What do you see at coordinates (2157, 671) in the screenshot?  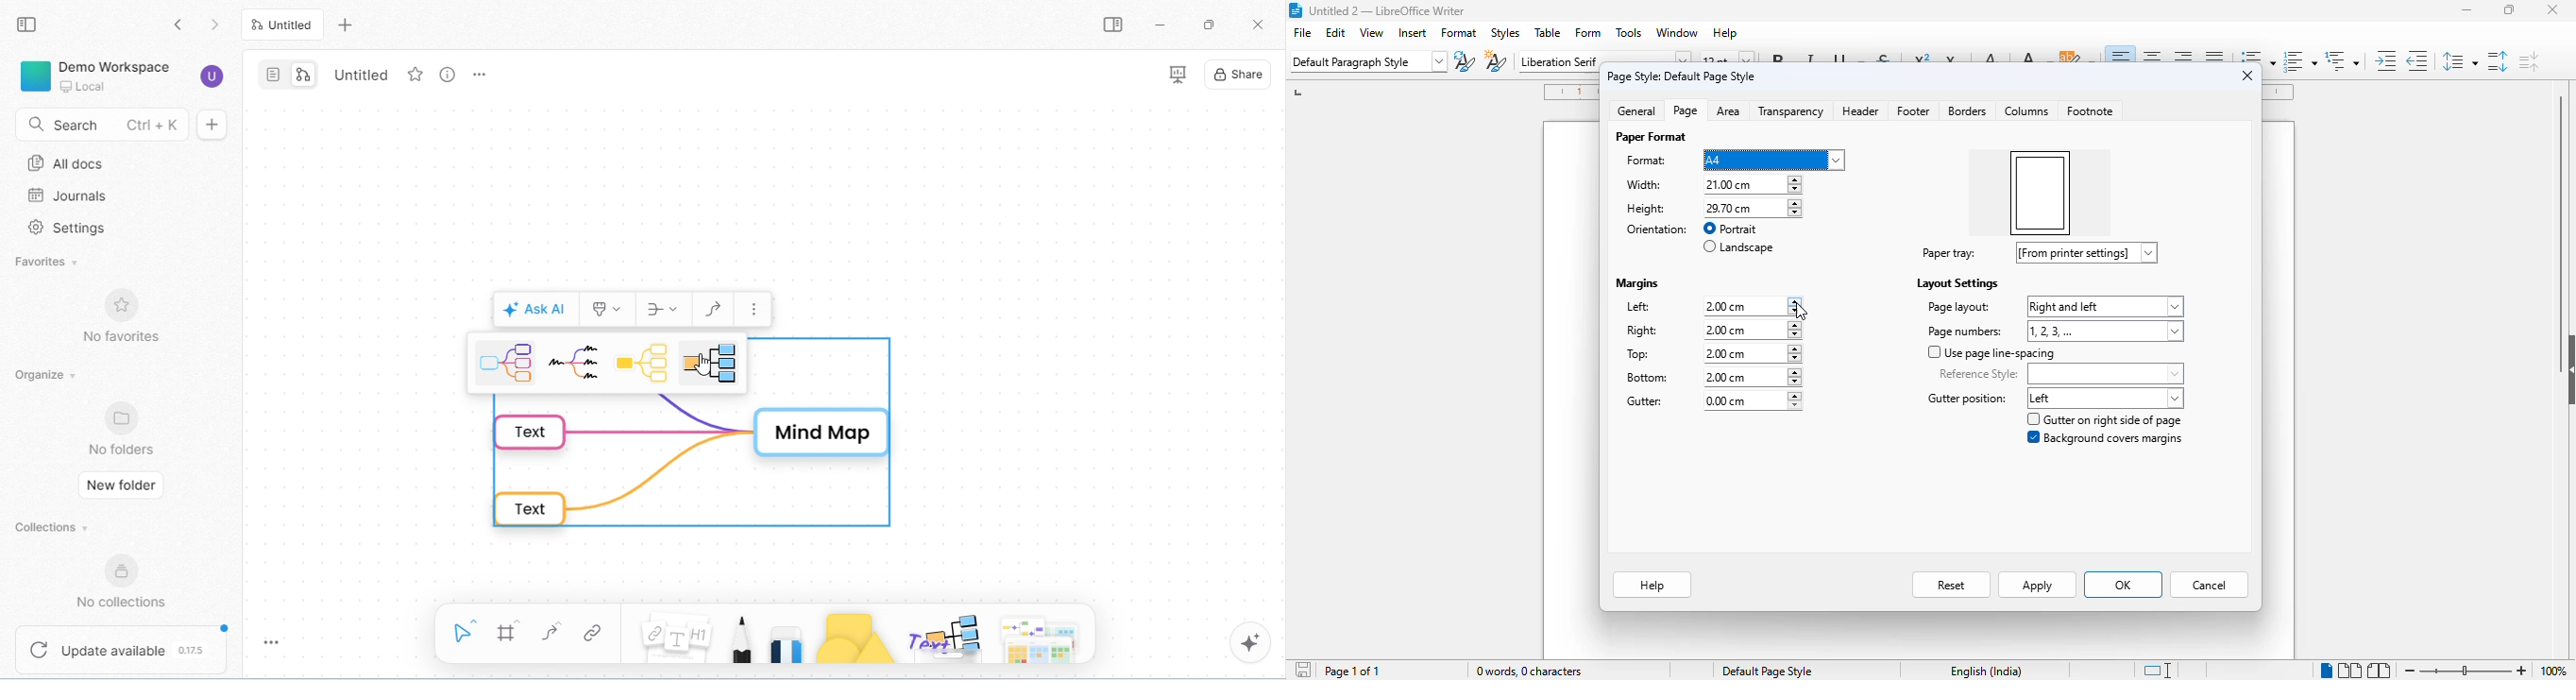 I see `standard selection` at bounding box center [2157, 671].